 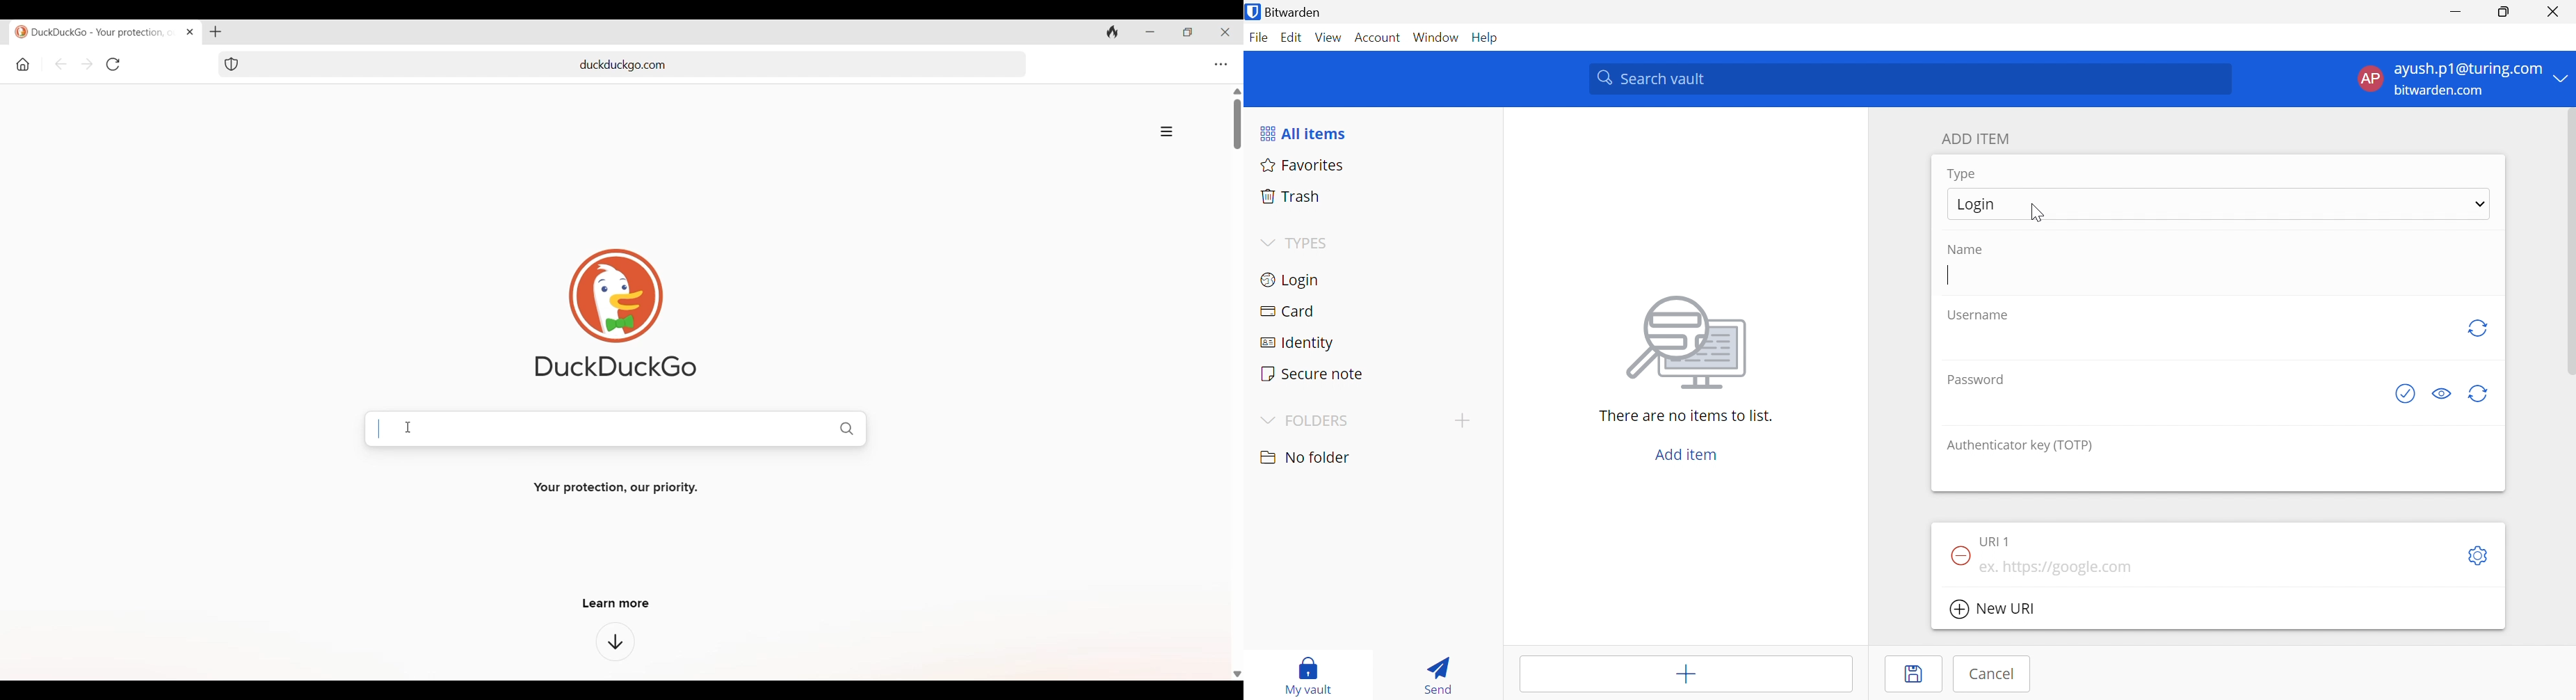 I want to click on Go forward, so click(x=87, y=64).